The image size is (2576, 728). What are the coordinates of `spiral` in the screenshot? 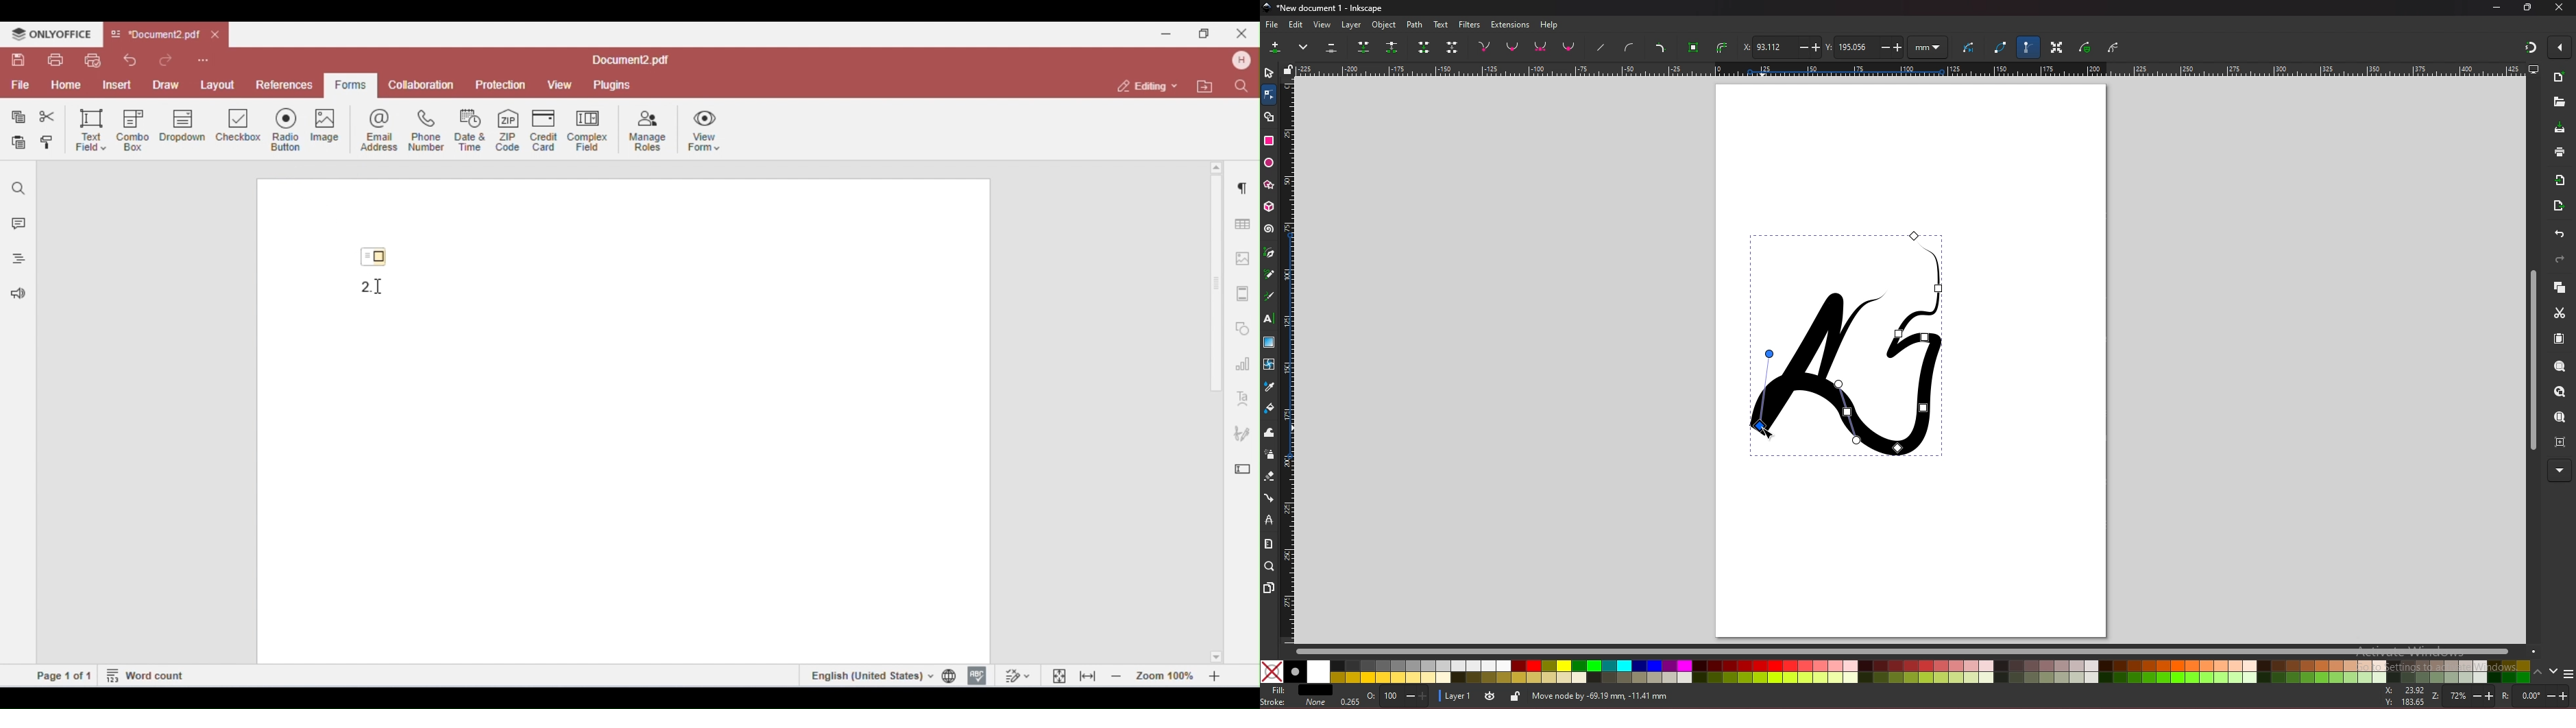 It's located at (1269, 230).